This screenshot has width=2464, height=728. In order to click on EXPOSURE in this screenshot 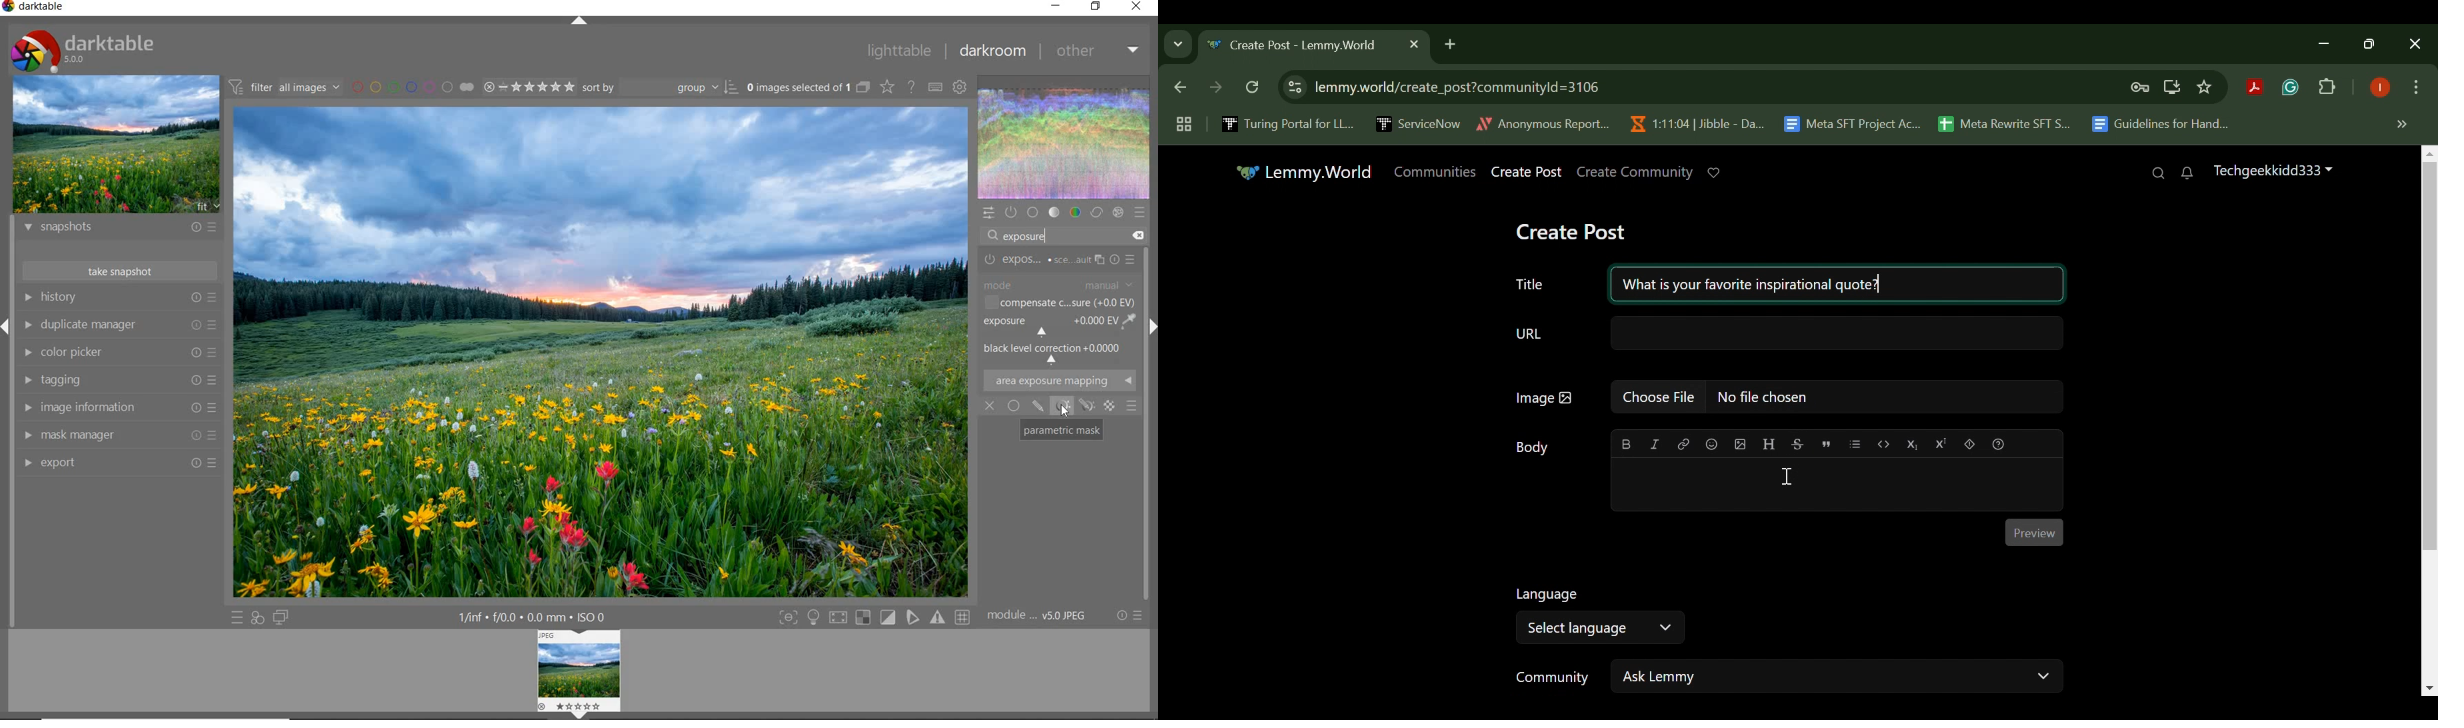, I will do `click(1048, 326)`.